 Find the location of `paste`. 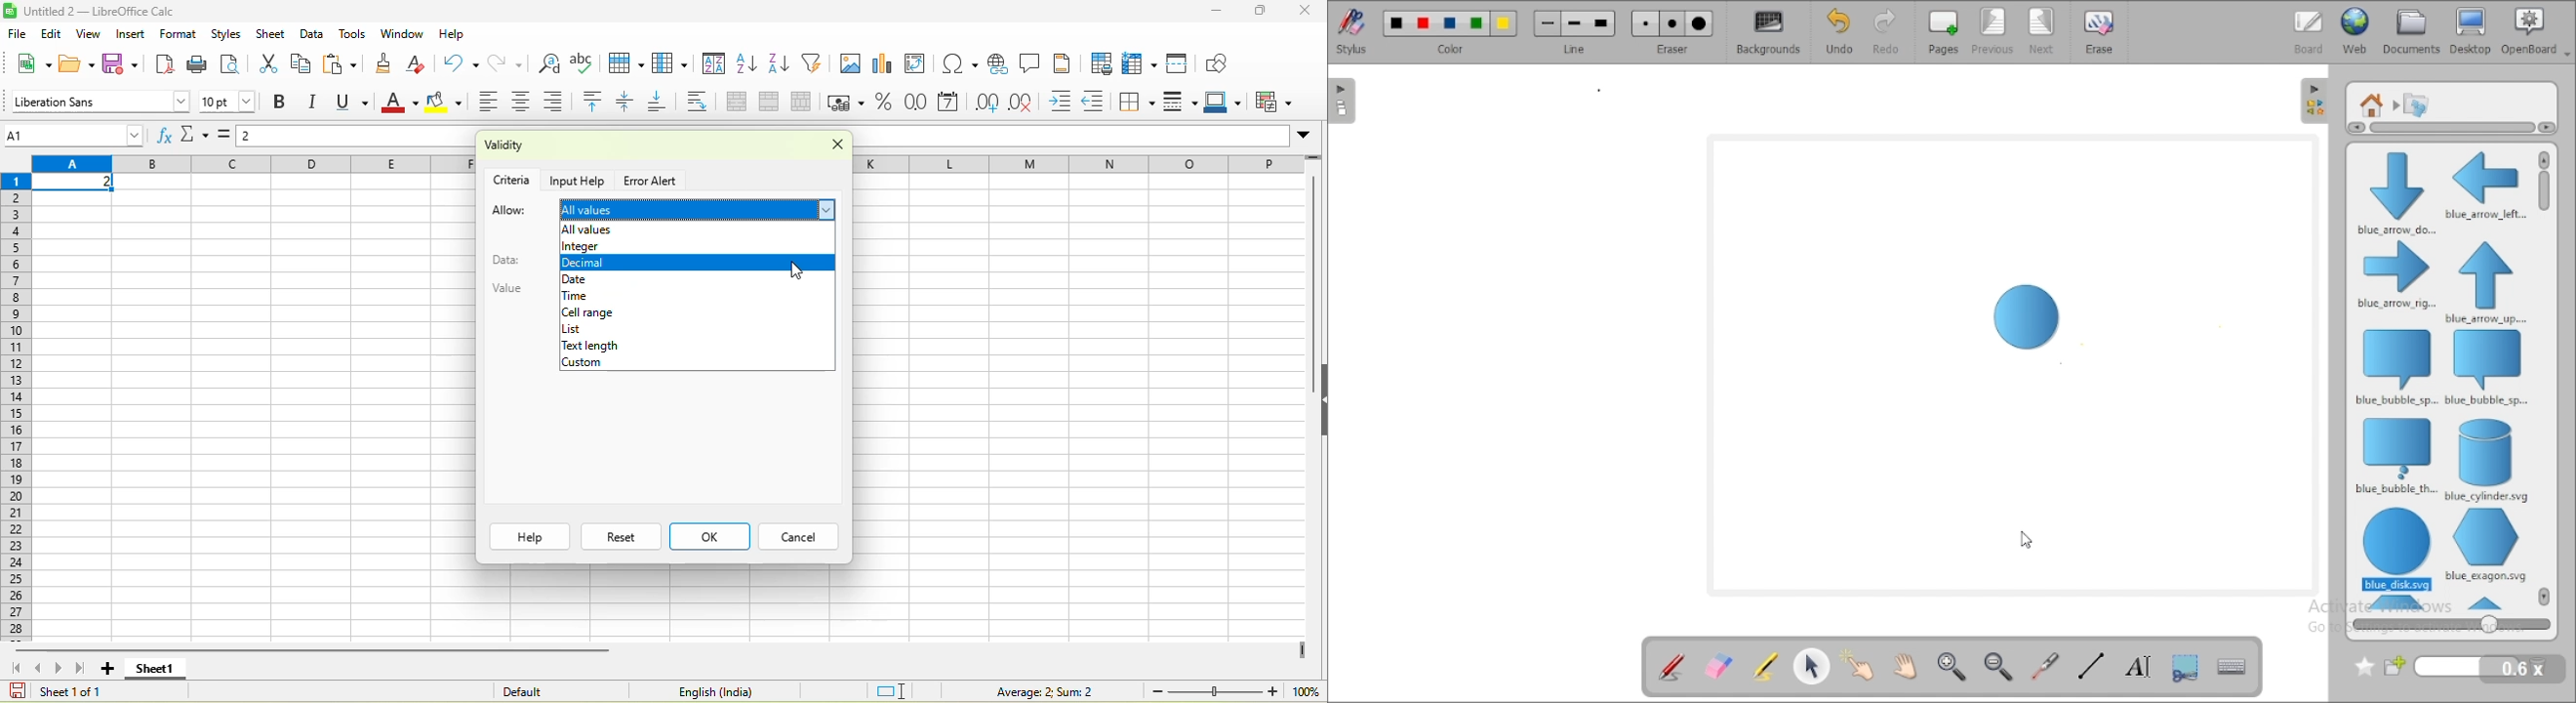

paste is located at coordinates (343, 64).